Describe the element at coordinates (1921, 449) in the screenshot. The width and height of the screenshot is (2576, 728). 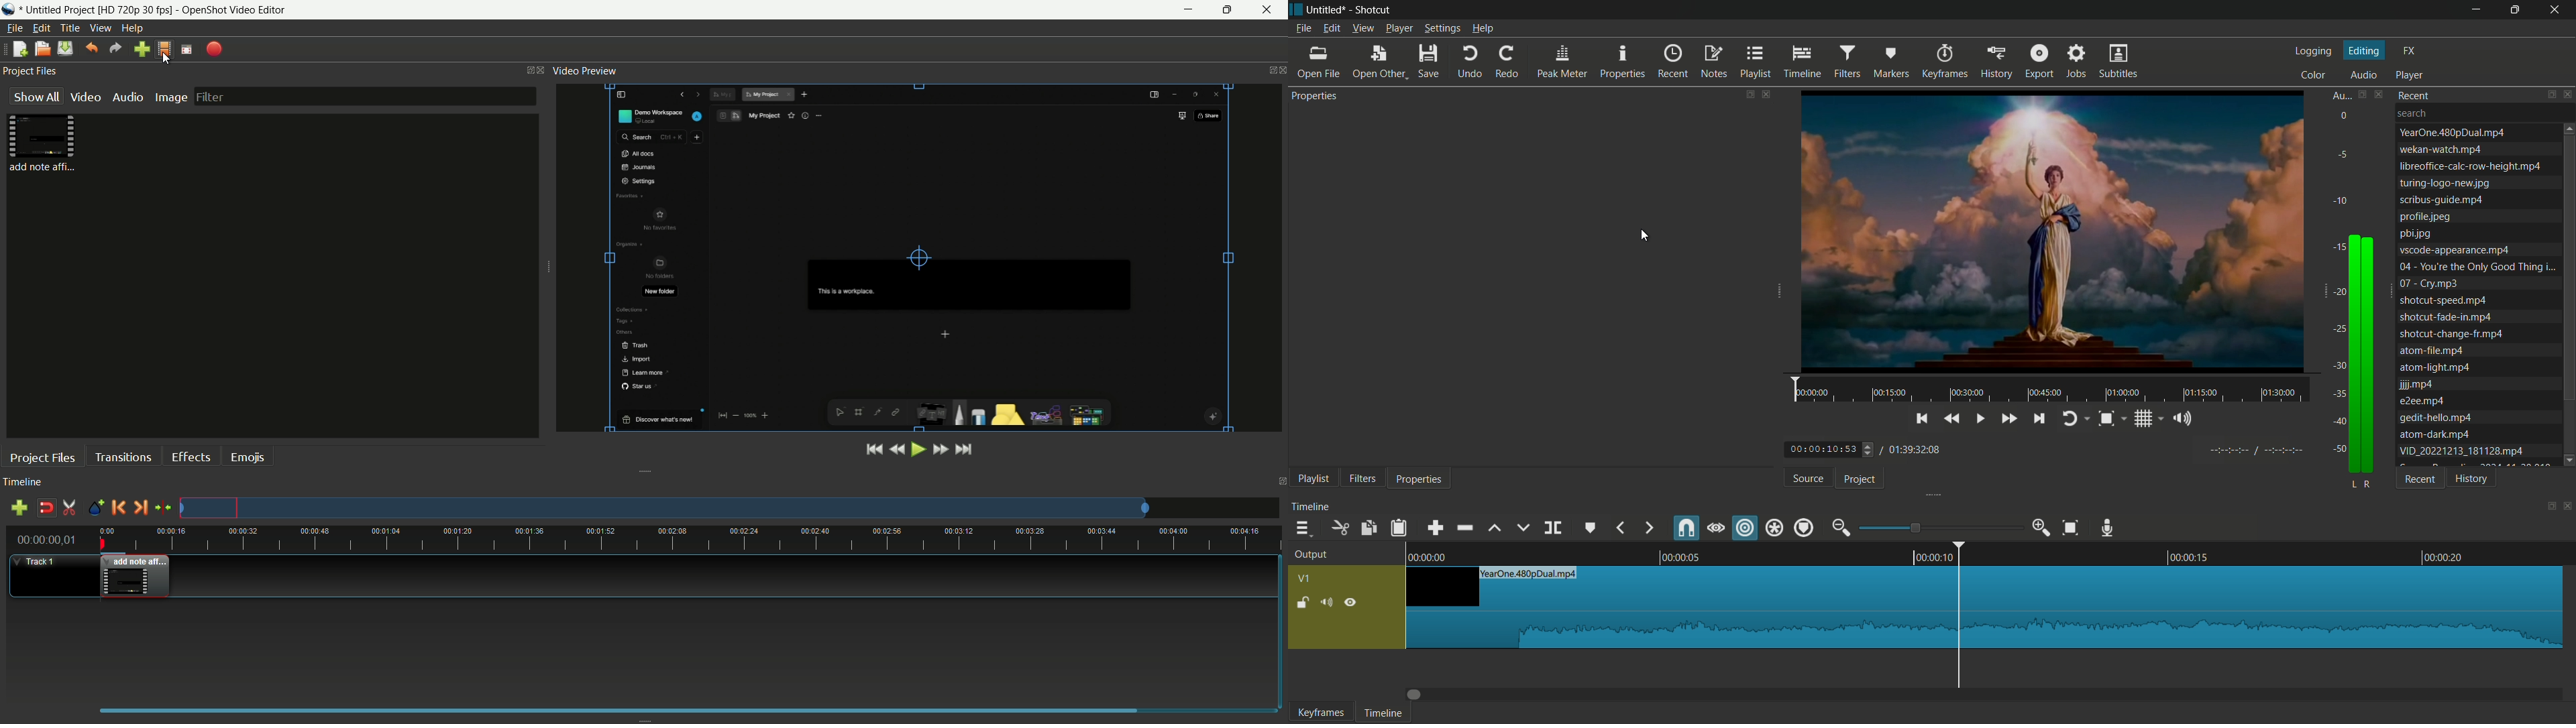
I see `total time` at that location.